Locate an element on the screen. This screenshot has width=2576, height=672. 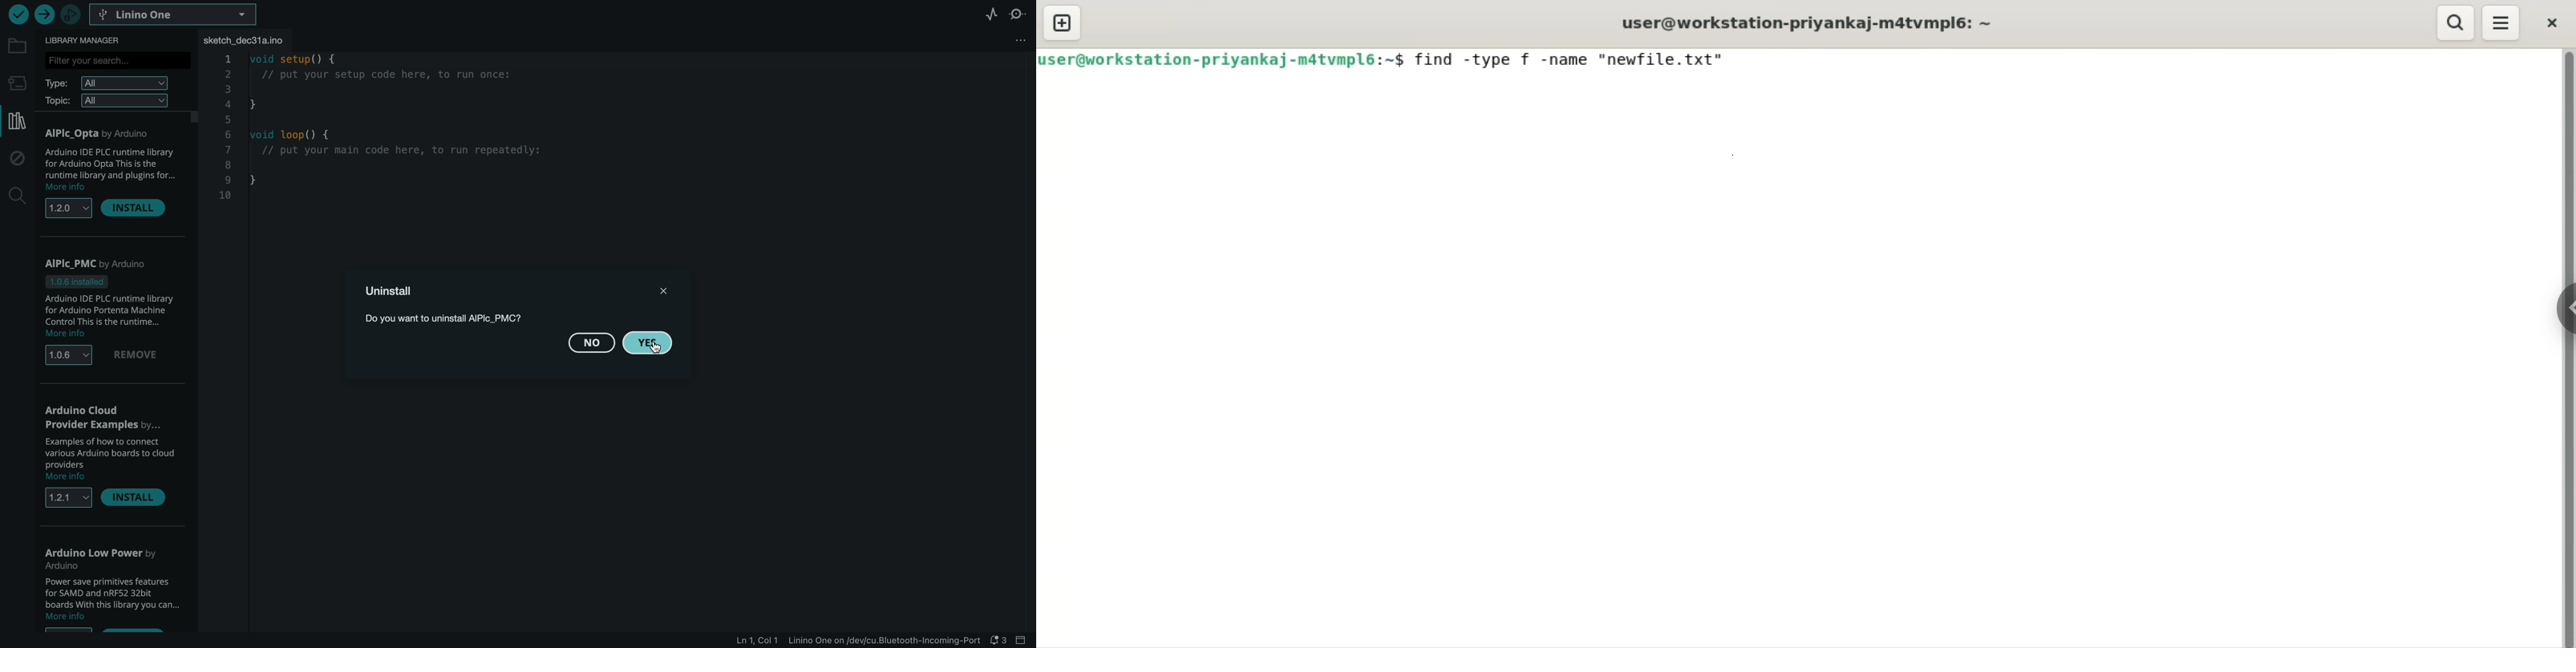
new tab is located at coordinates (1061, 22).